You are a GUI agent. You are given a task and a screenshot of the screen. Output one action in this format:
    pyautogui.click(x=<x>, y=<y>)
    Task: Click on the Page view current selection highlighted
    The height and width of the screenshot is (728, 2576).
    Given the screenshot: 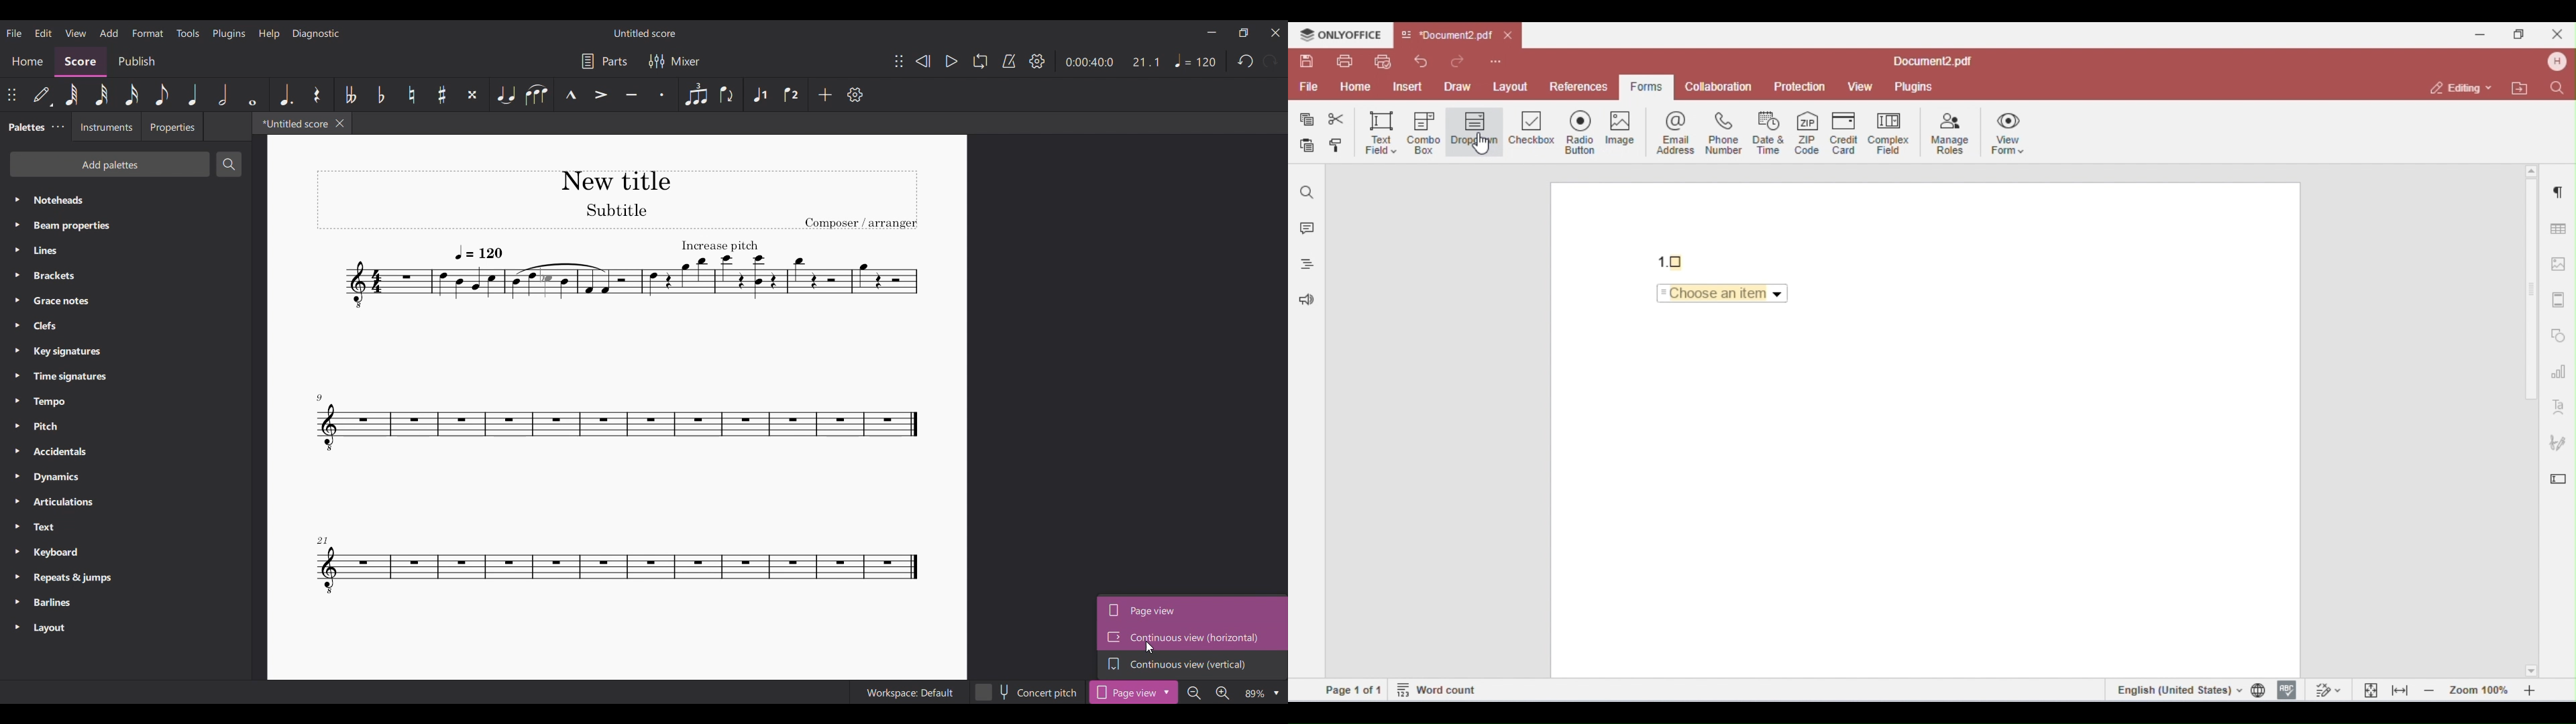 What is the action you would take?
    pyautogui.click(x=1134, y=692)
    